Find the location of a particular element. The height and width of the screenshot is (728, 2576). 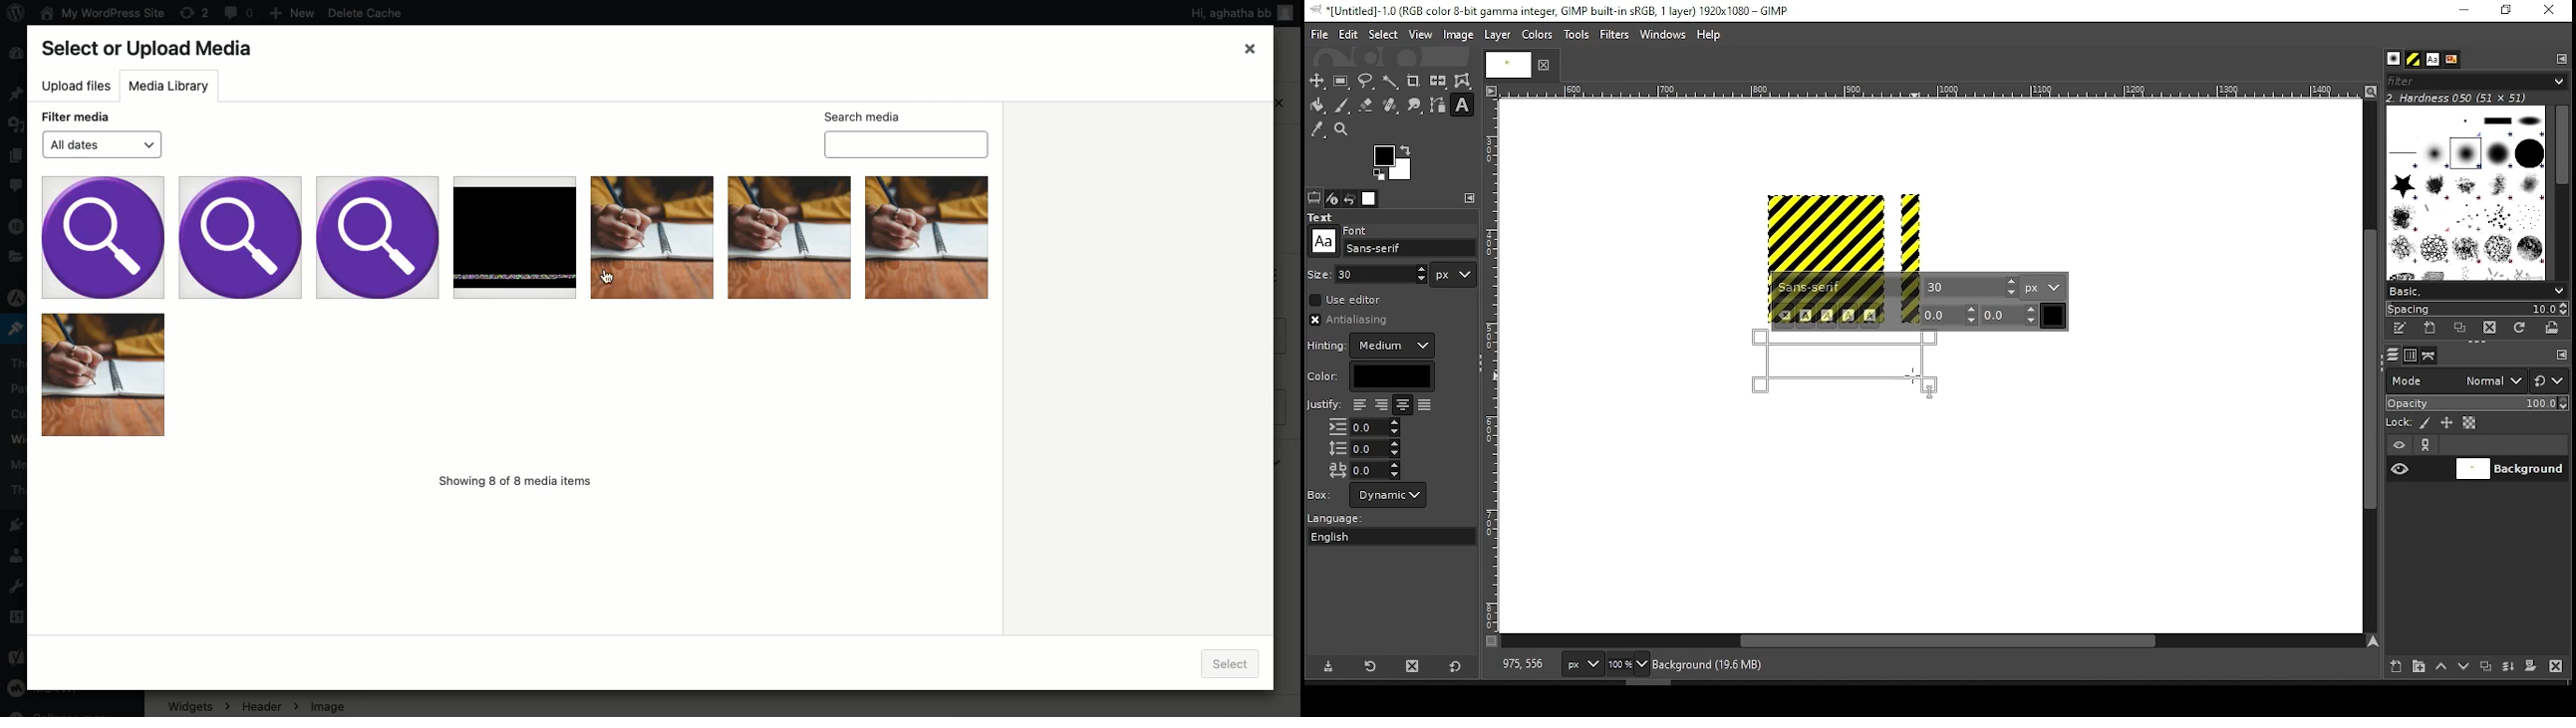

layer visibility on/off is located at coordinates (2401, 468).